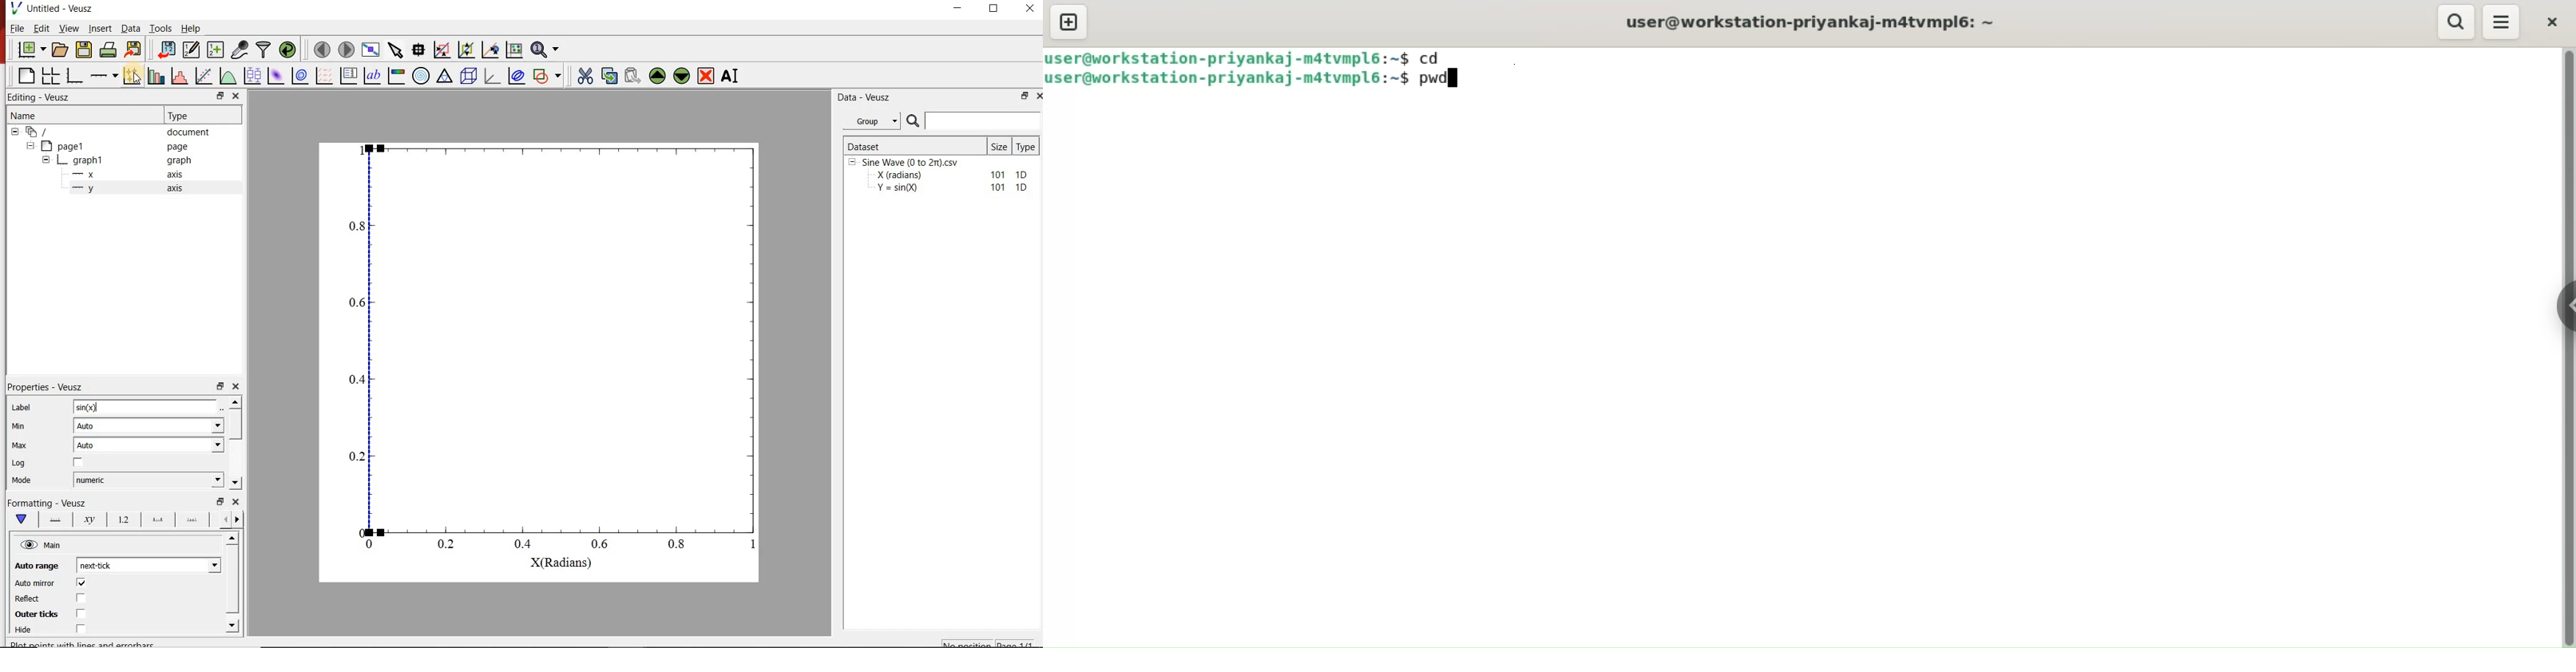 This screenshot has width=2576, height=672. I want to click on menu, so click(2502, 22).